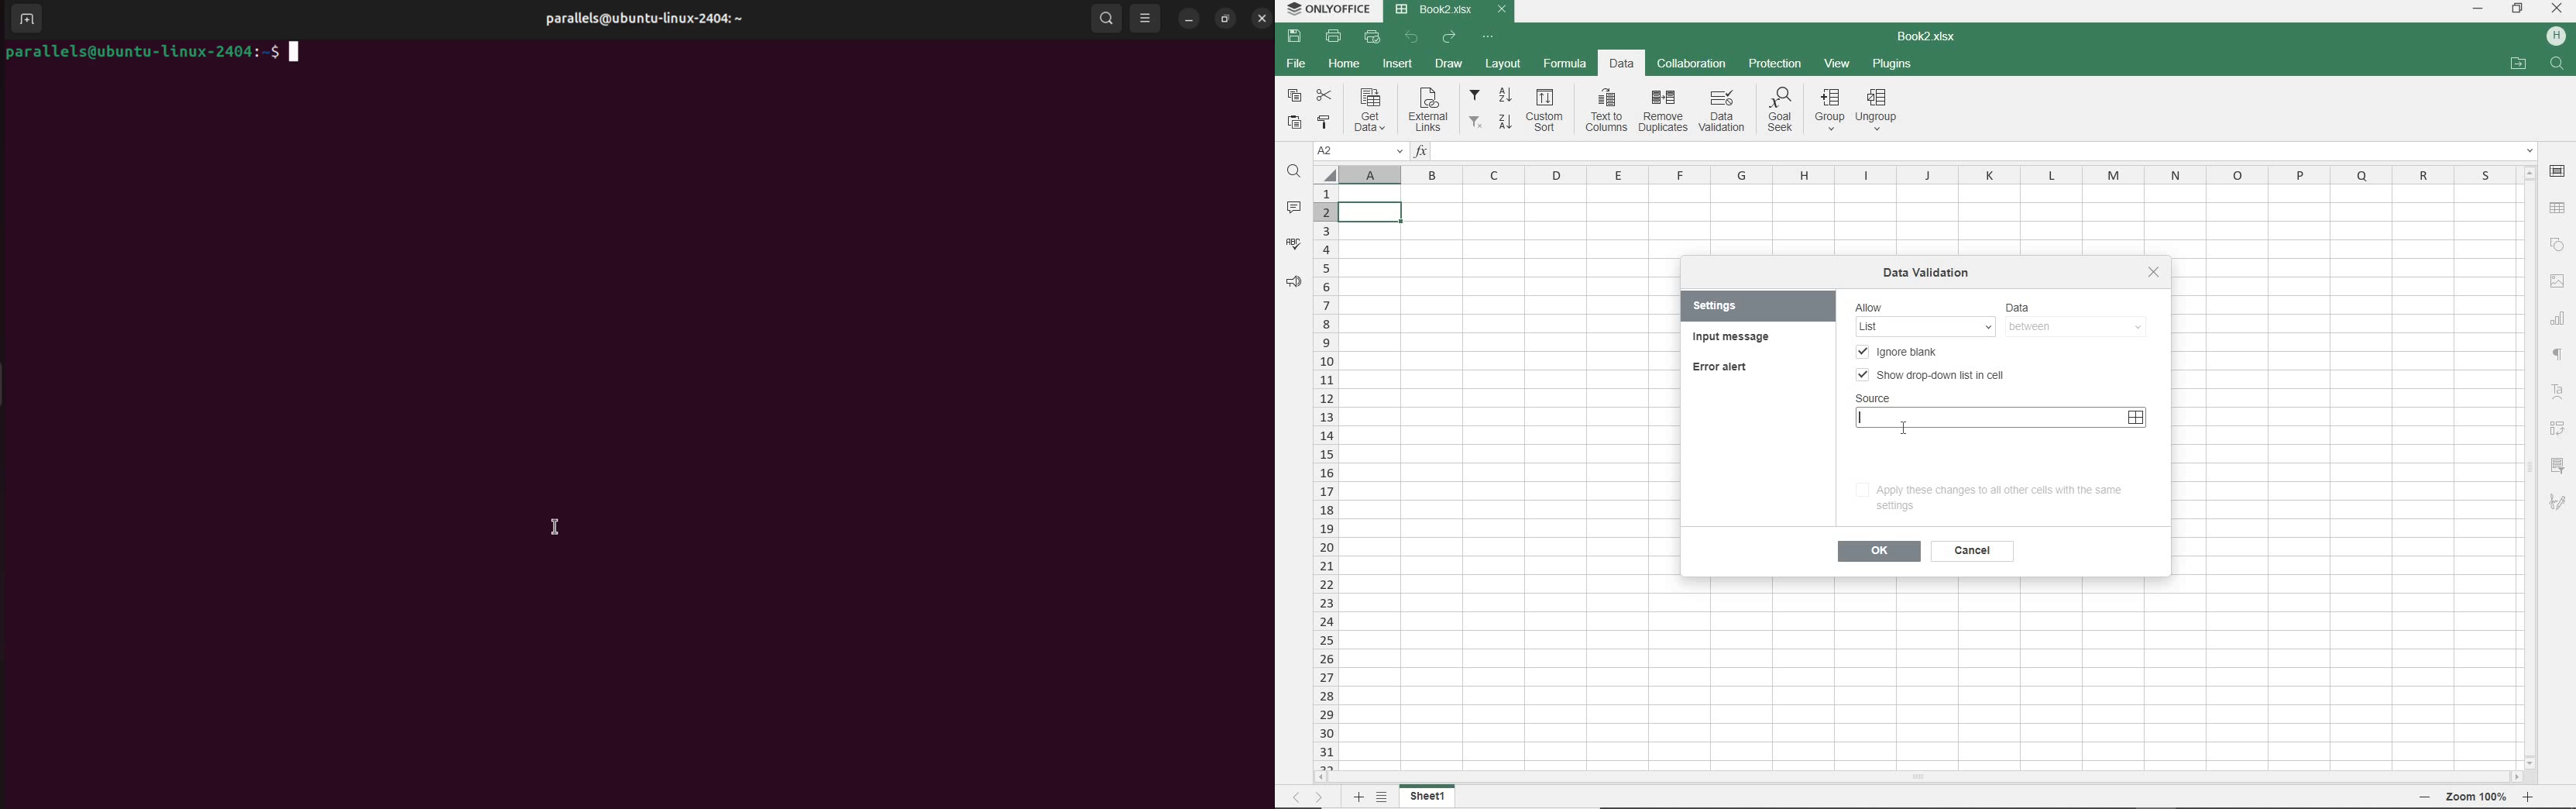 This screenshot has height=812, width=2576. What do you see at coordinates (2477, 8) in the screenshot?
I see `MINIMIZE` at bounding box center [2477, 8].